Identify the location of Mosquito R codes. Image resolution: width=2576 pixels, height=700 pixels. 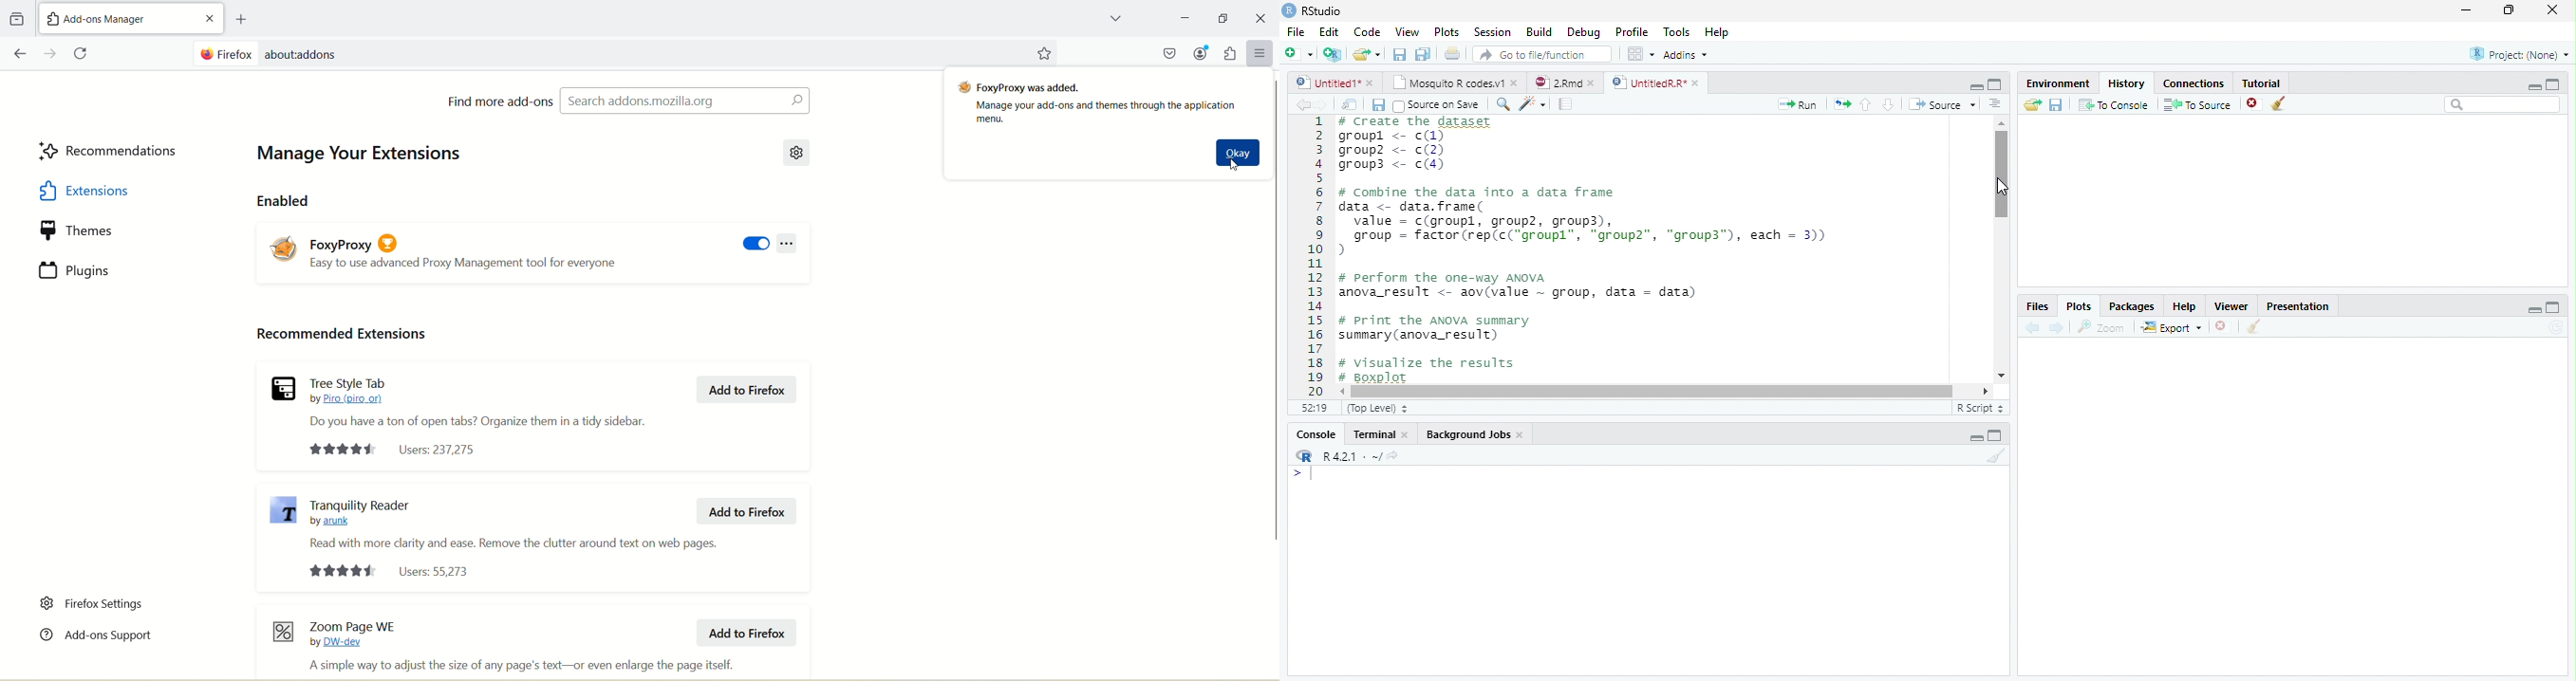
(1454, 83).